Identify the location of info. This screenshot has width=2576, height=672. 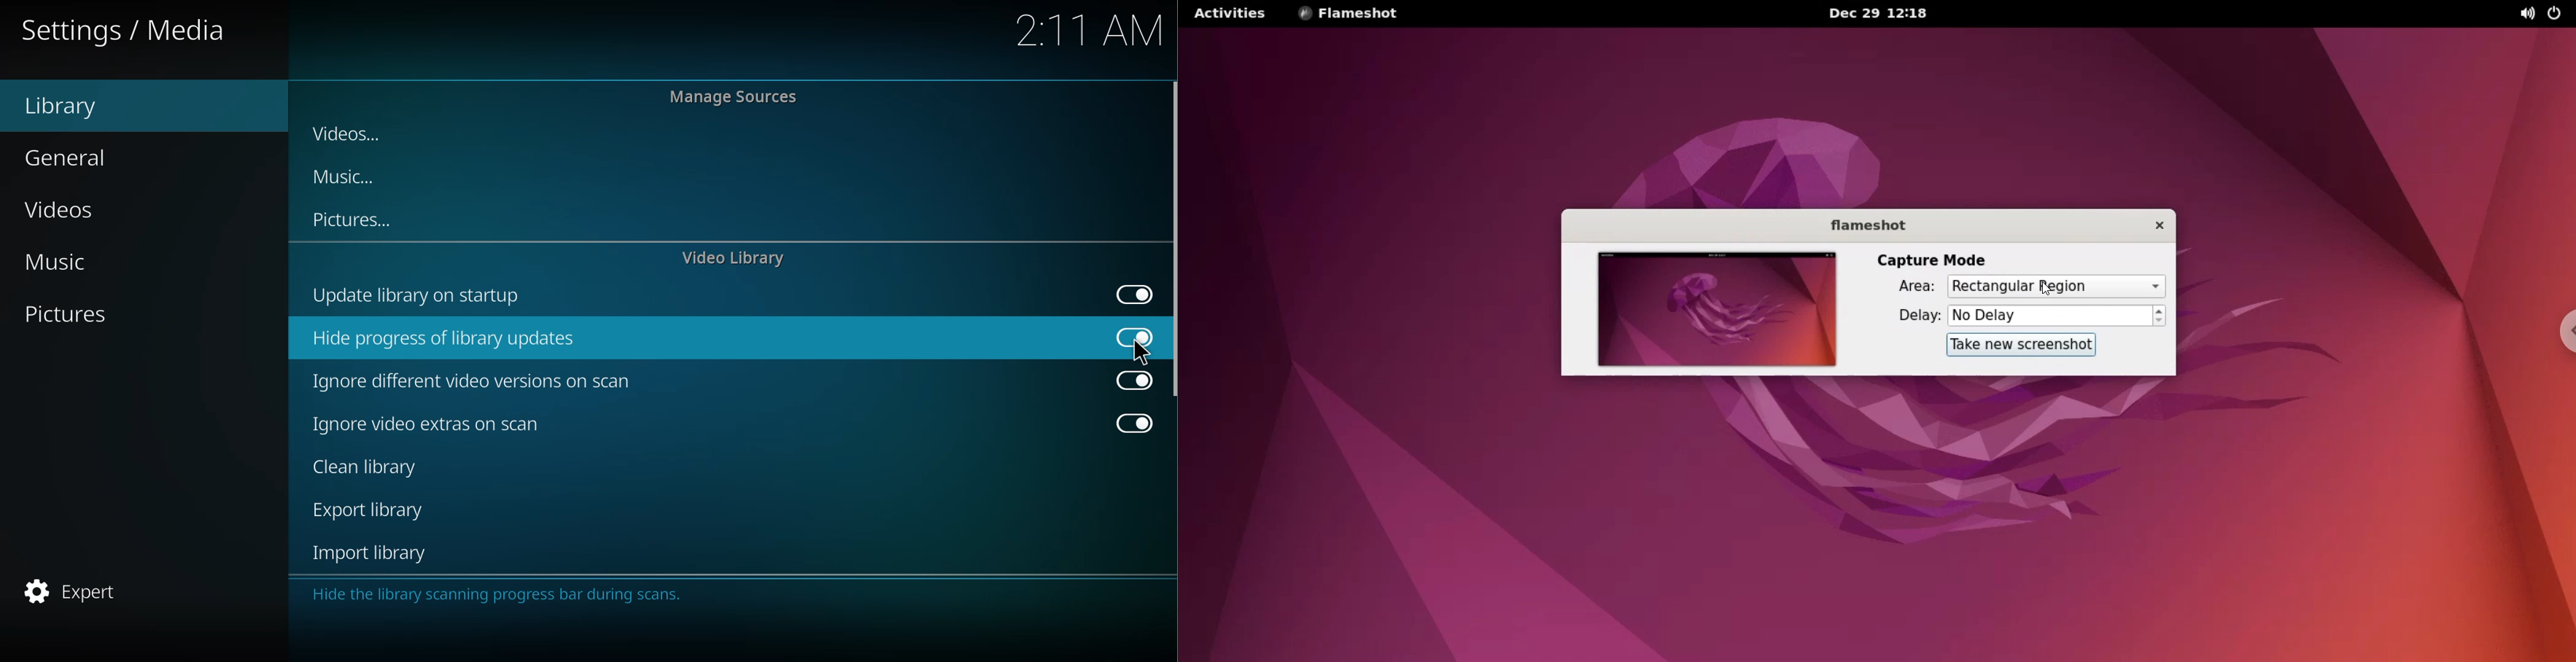
(500, 593).